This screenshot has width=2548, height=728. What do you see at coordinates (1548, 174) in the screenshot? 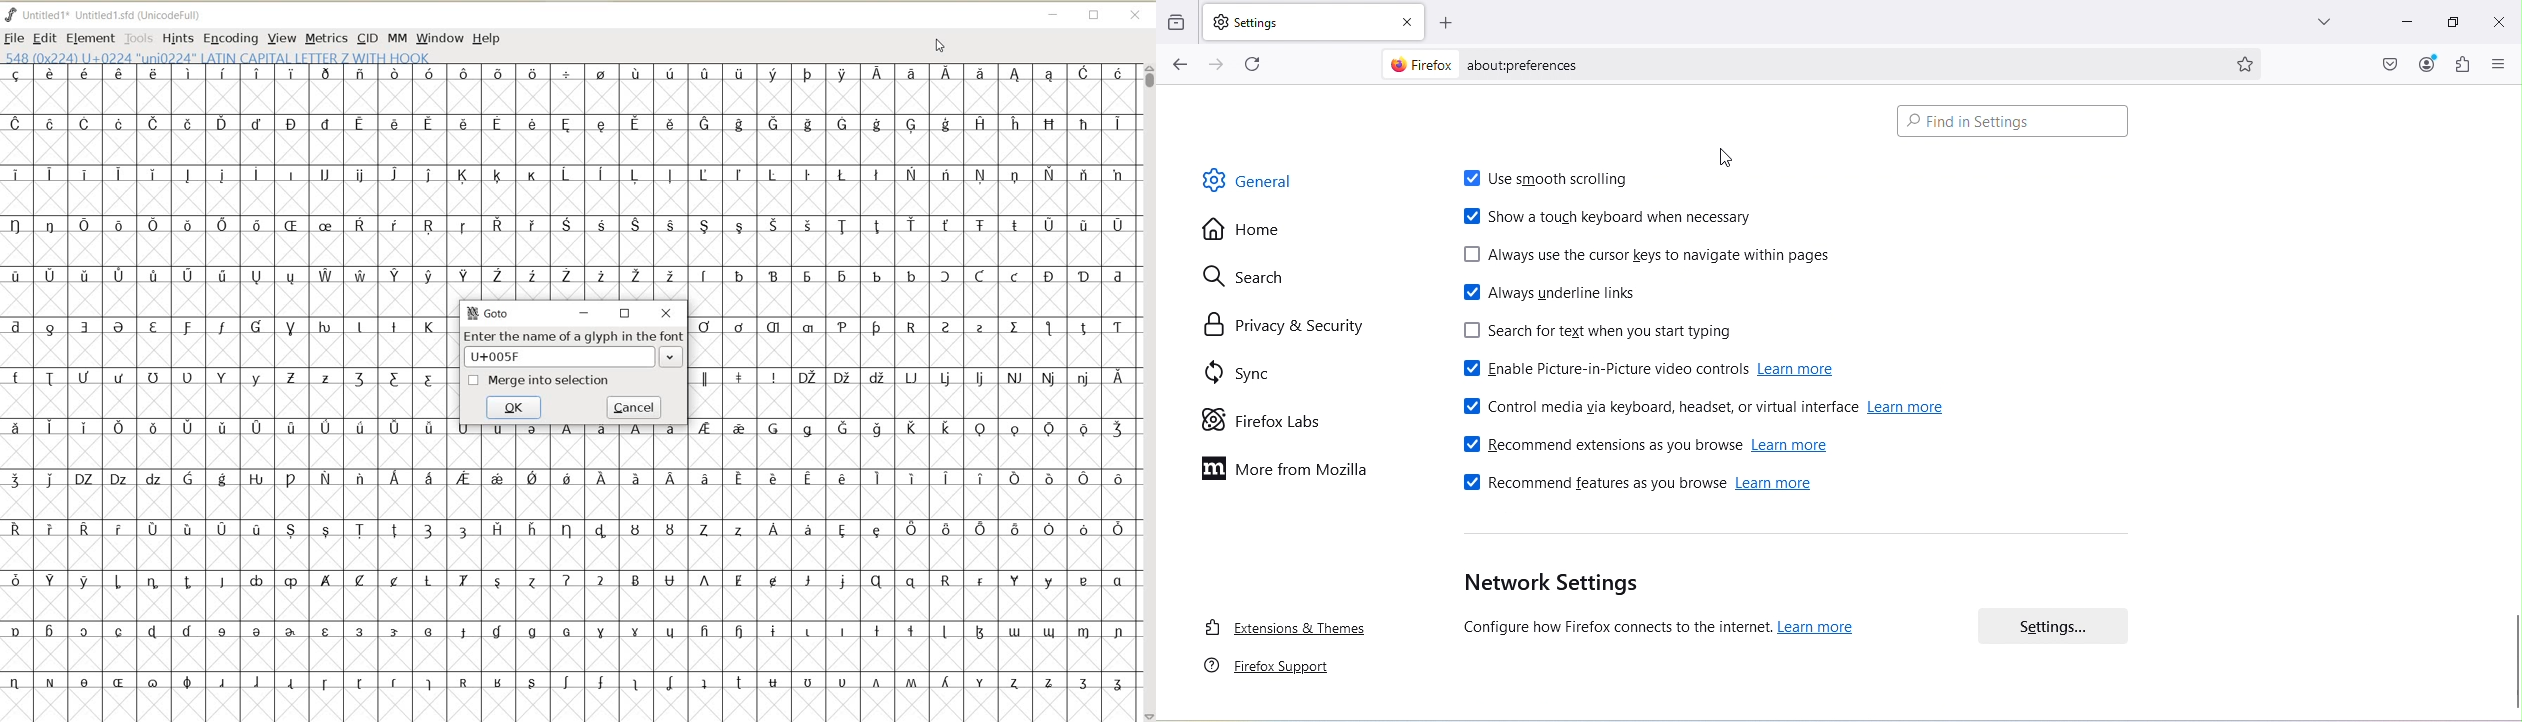
I see `Use smooth scrolling` at bounding box center [1548, 174].